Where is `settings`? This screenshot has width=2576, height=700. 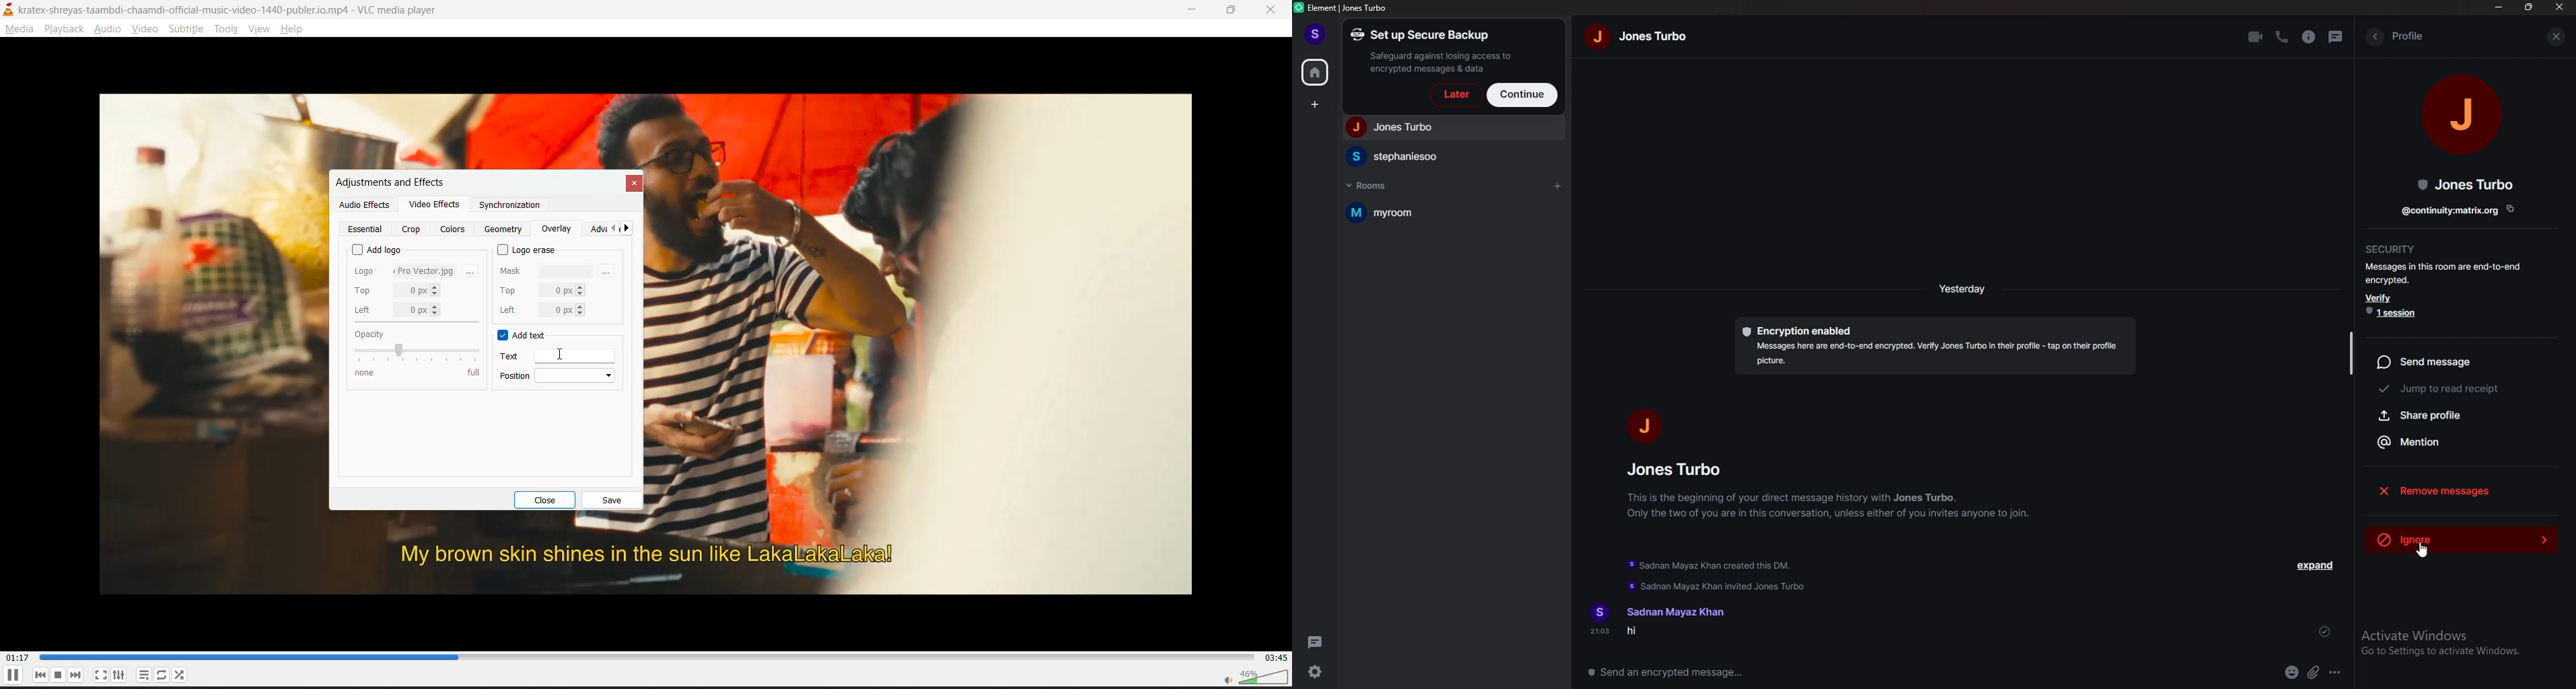 settings is located at coordinates (120, 676).